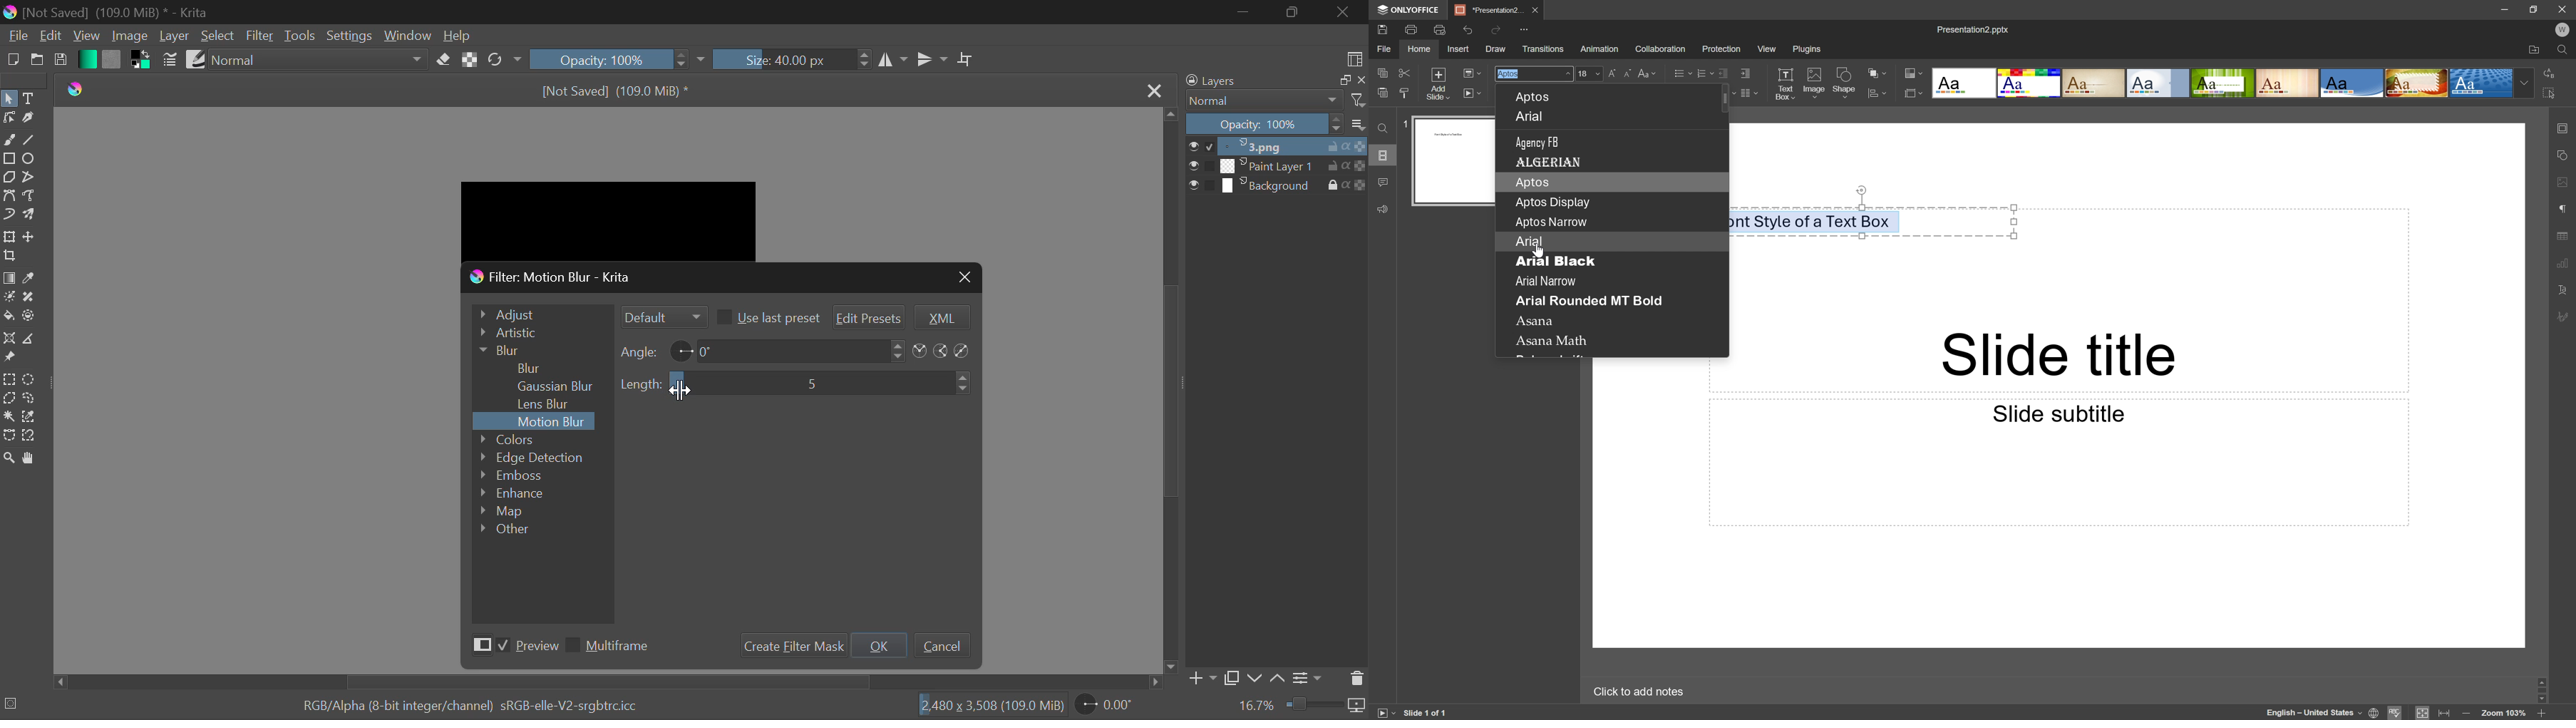 This screenshot has width=2576, height=728. I want to click on Arial, so click(1528, 241).